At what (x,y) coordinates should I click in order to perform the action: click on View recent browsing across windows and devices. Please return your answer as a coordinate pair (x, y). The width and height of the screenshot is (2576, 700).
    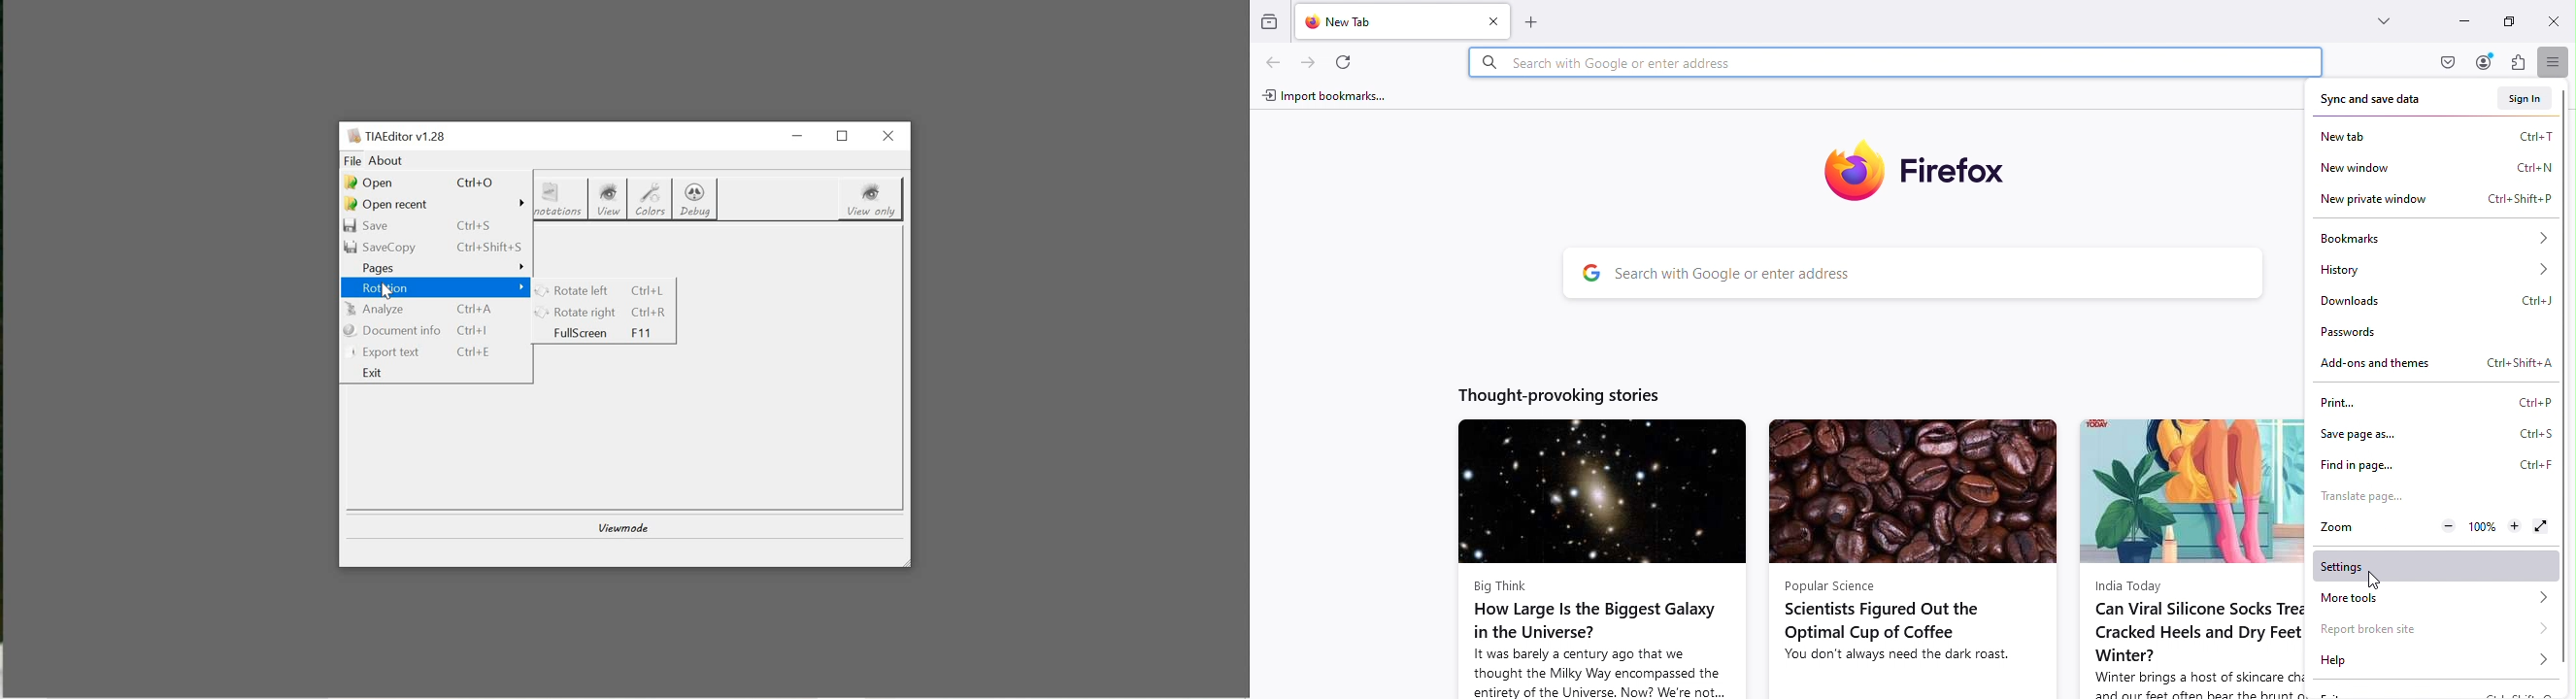
    Looking at the image, I should click on (1270, 23).